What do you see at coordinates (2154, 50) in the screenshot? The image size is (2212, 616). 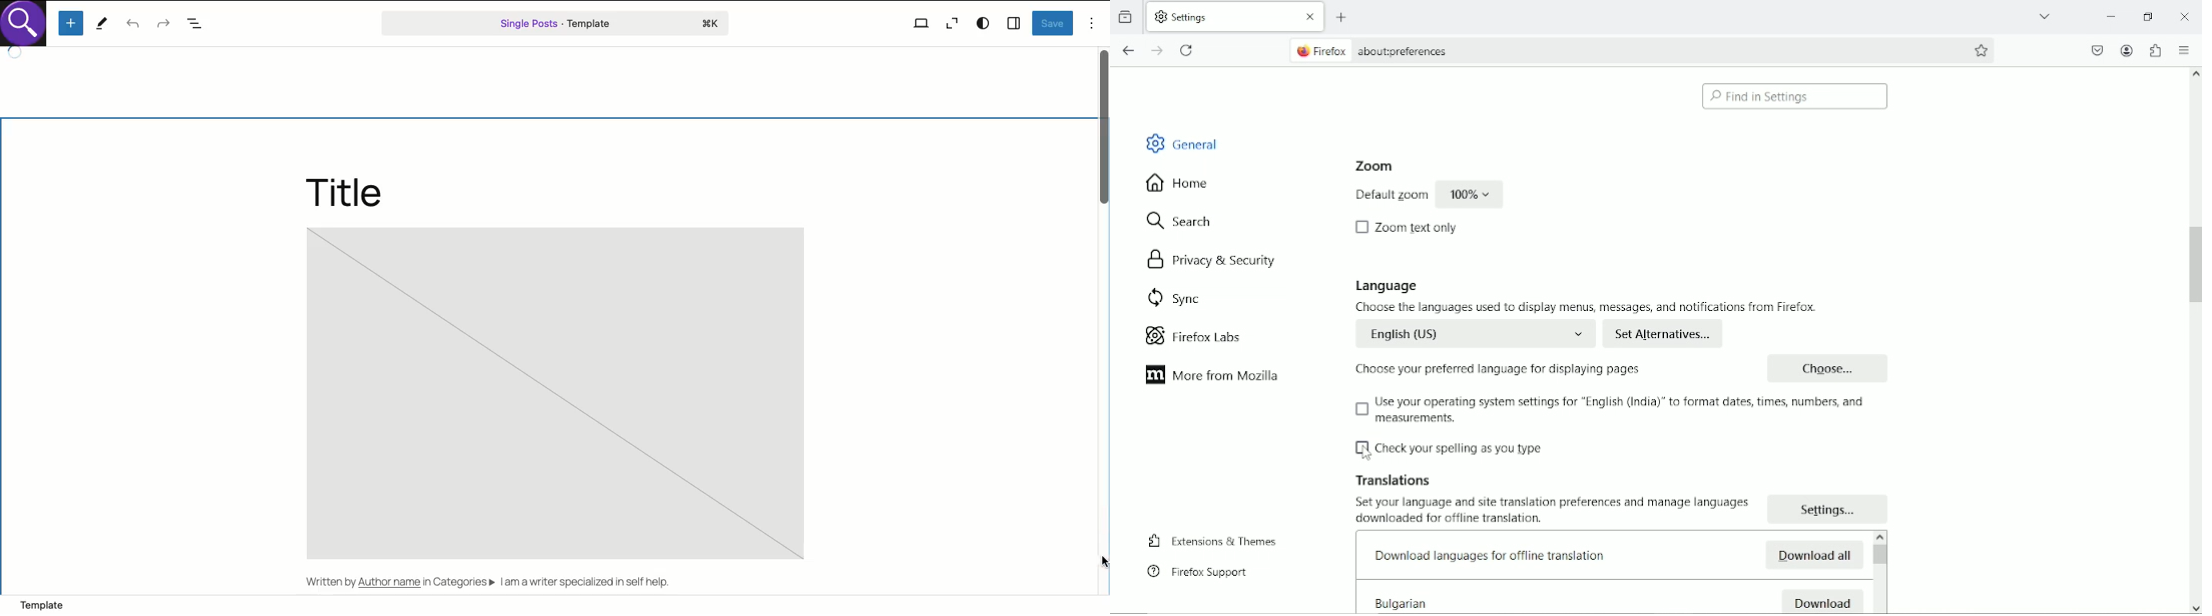 I see `Extensions` at bounding box center [2154, 50].